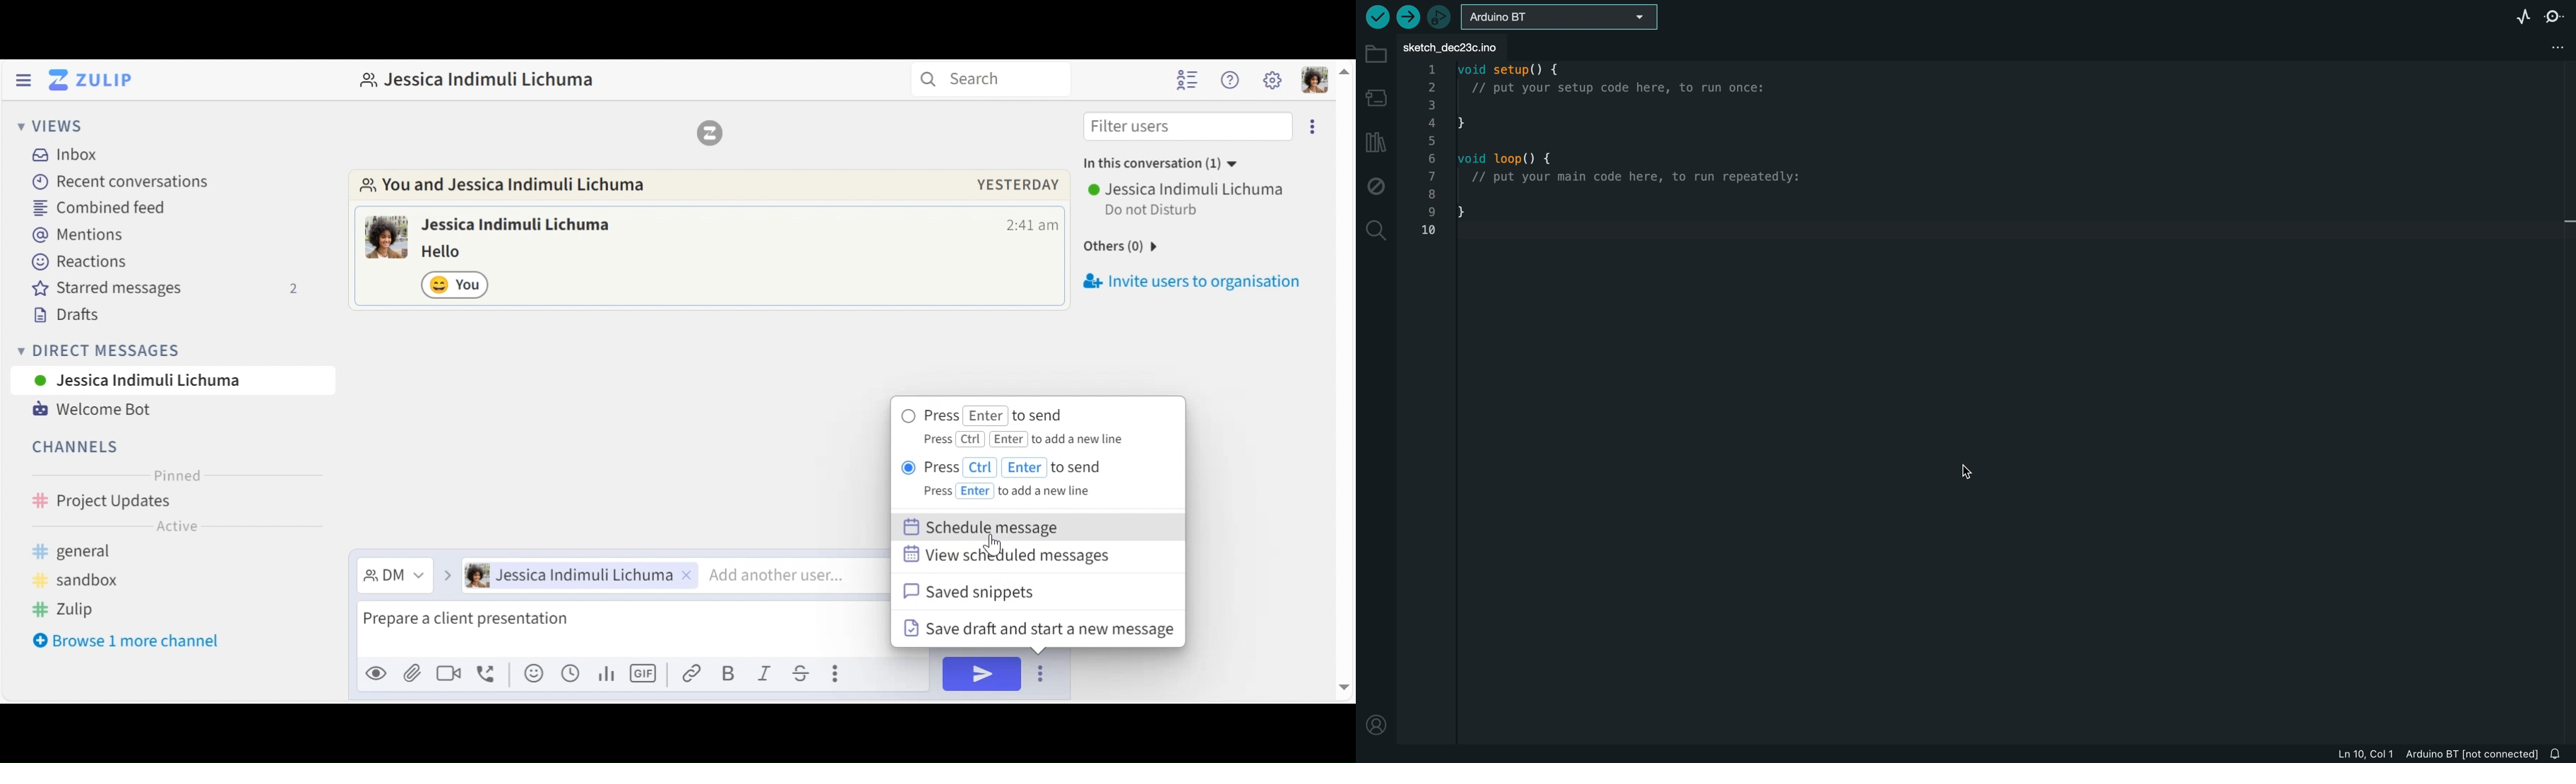  I want to click on Go to Home View, so click(88, 80).